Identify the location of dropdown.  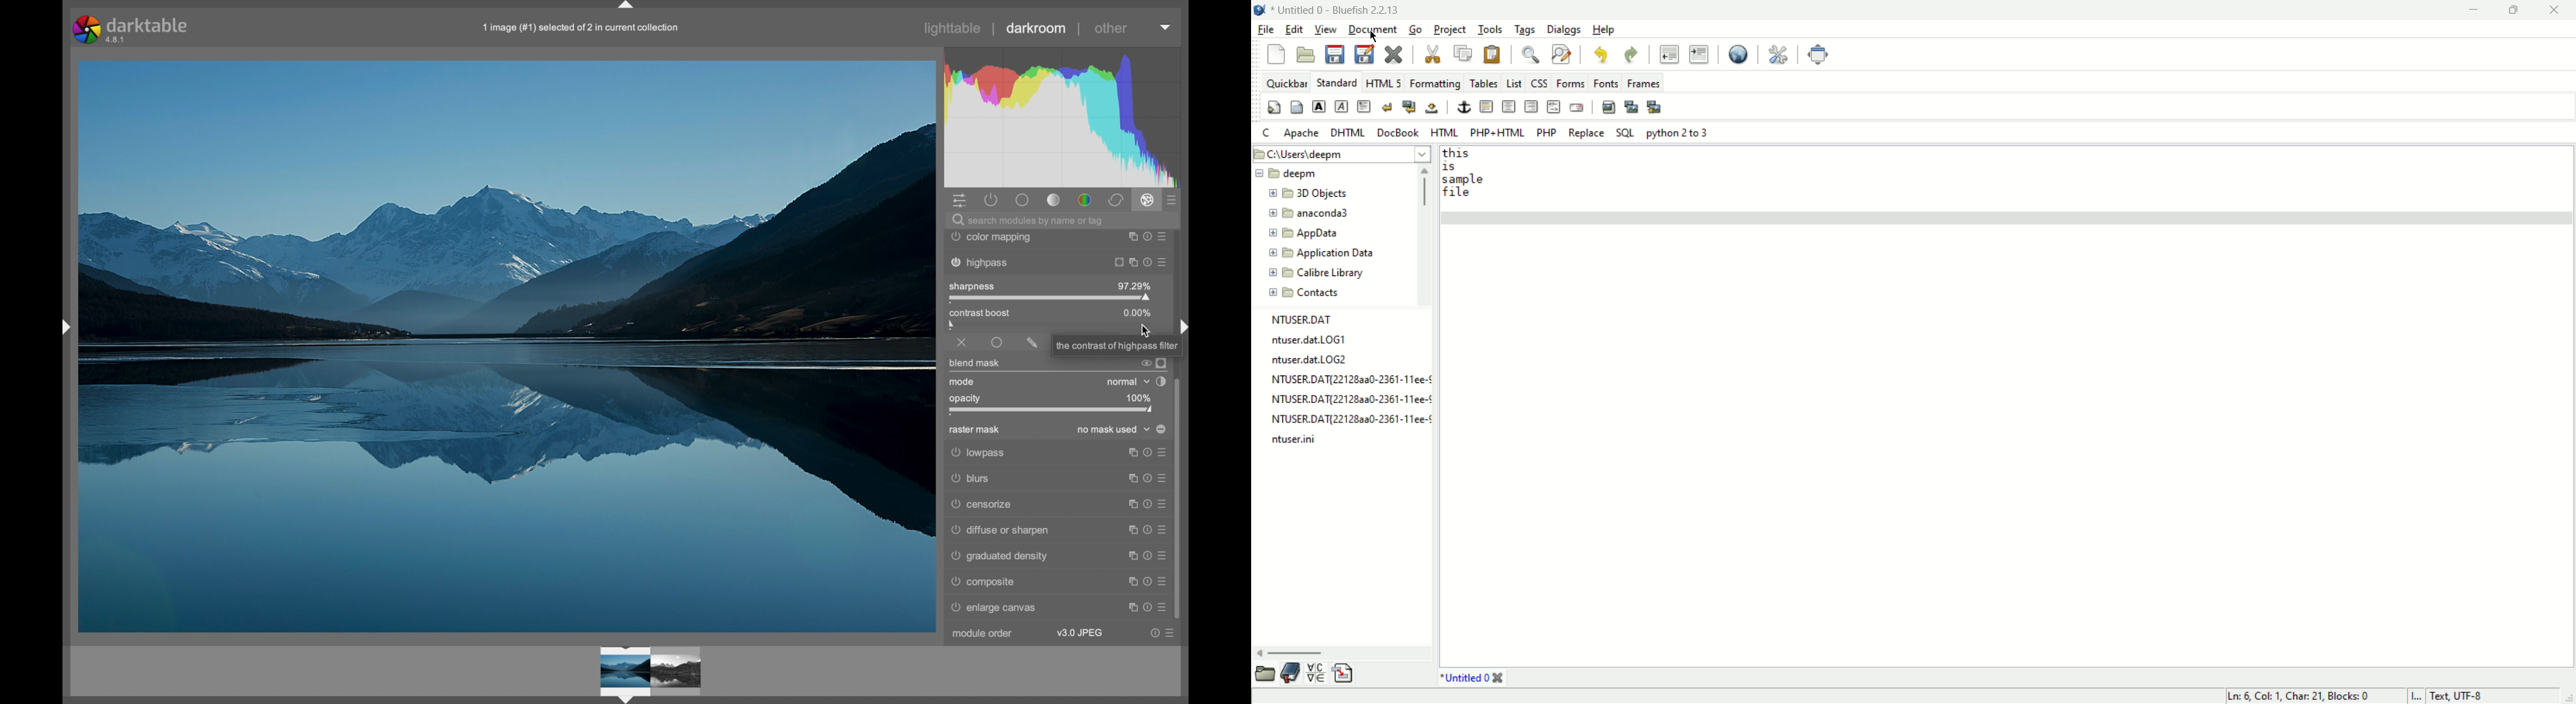
(1166, 27).